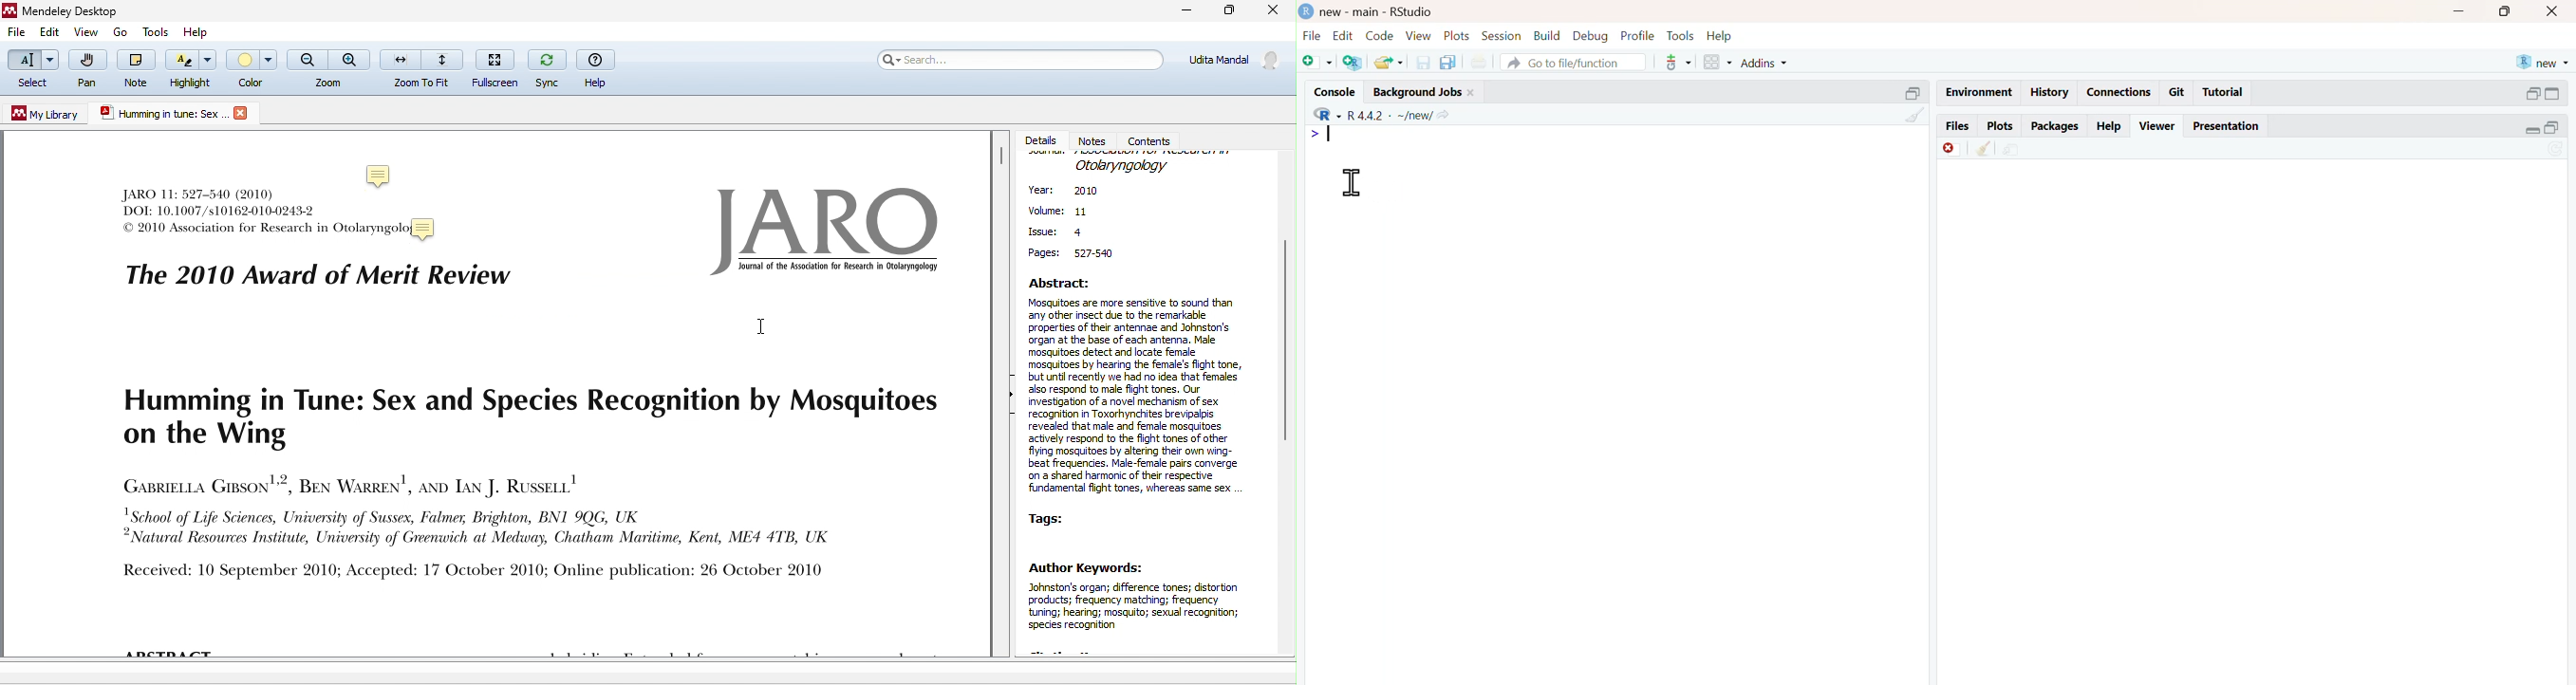 The image size is (2576, 700). What do you see at coordinates (1952, 149) in the screenshot?
I see `Discard ` at bounding box center [1952, 149].